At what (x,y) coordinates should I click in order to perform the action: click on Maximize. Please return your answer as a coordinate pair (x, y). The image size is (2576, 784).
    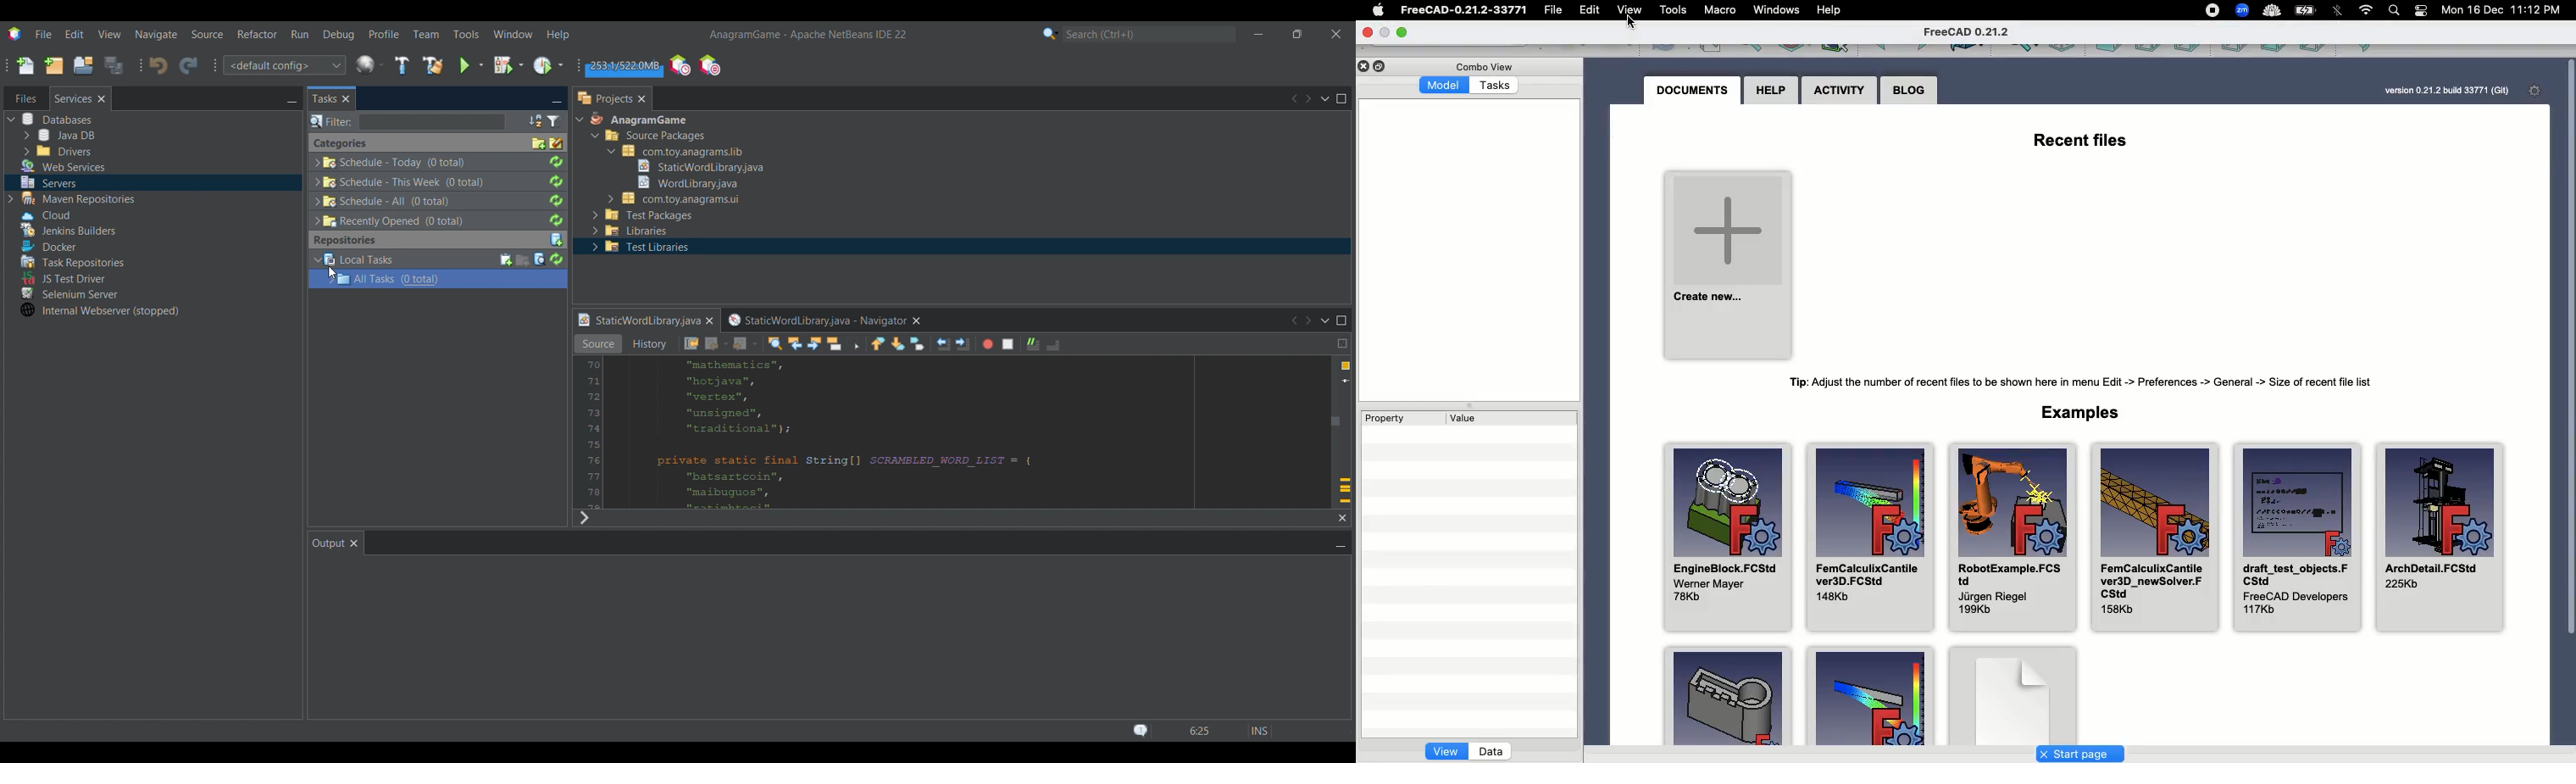
    Looking at the image, I should click on (1402, 31).